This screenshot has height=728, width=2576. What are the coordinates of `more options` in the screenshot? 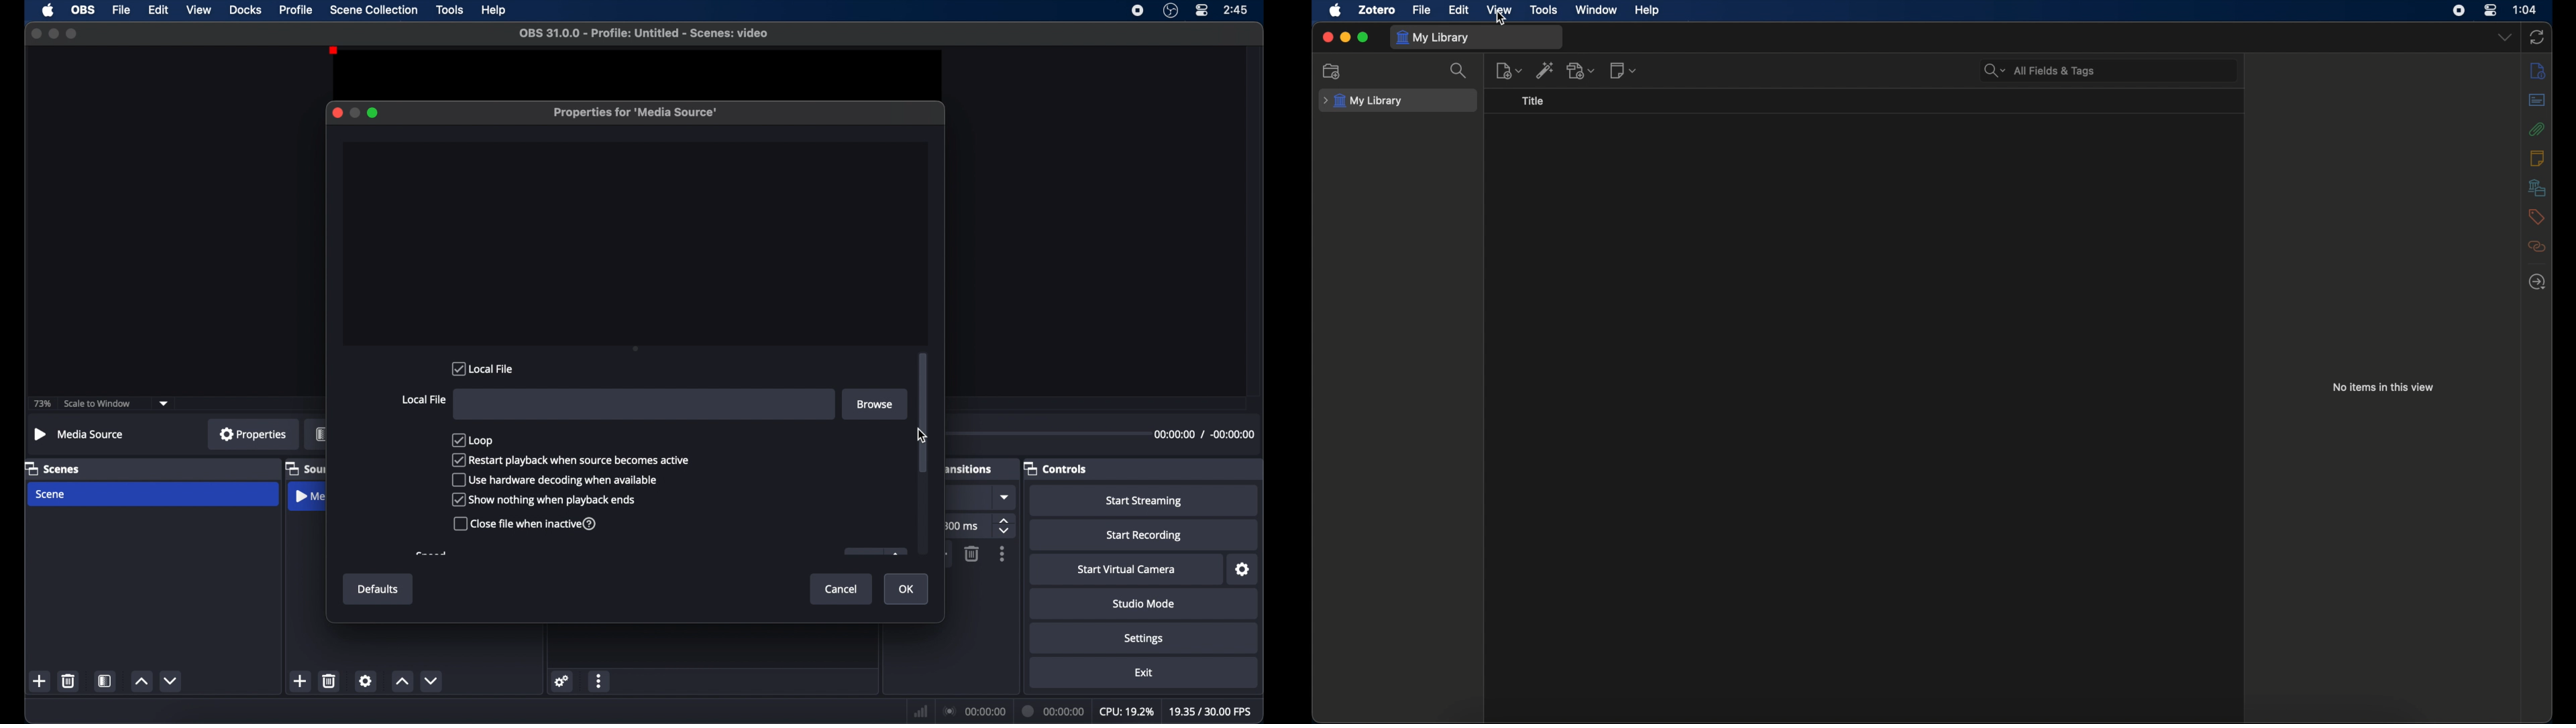 It's located at (1003, 554).